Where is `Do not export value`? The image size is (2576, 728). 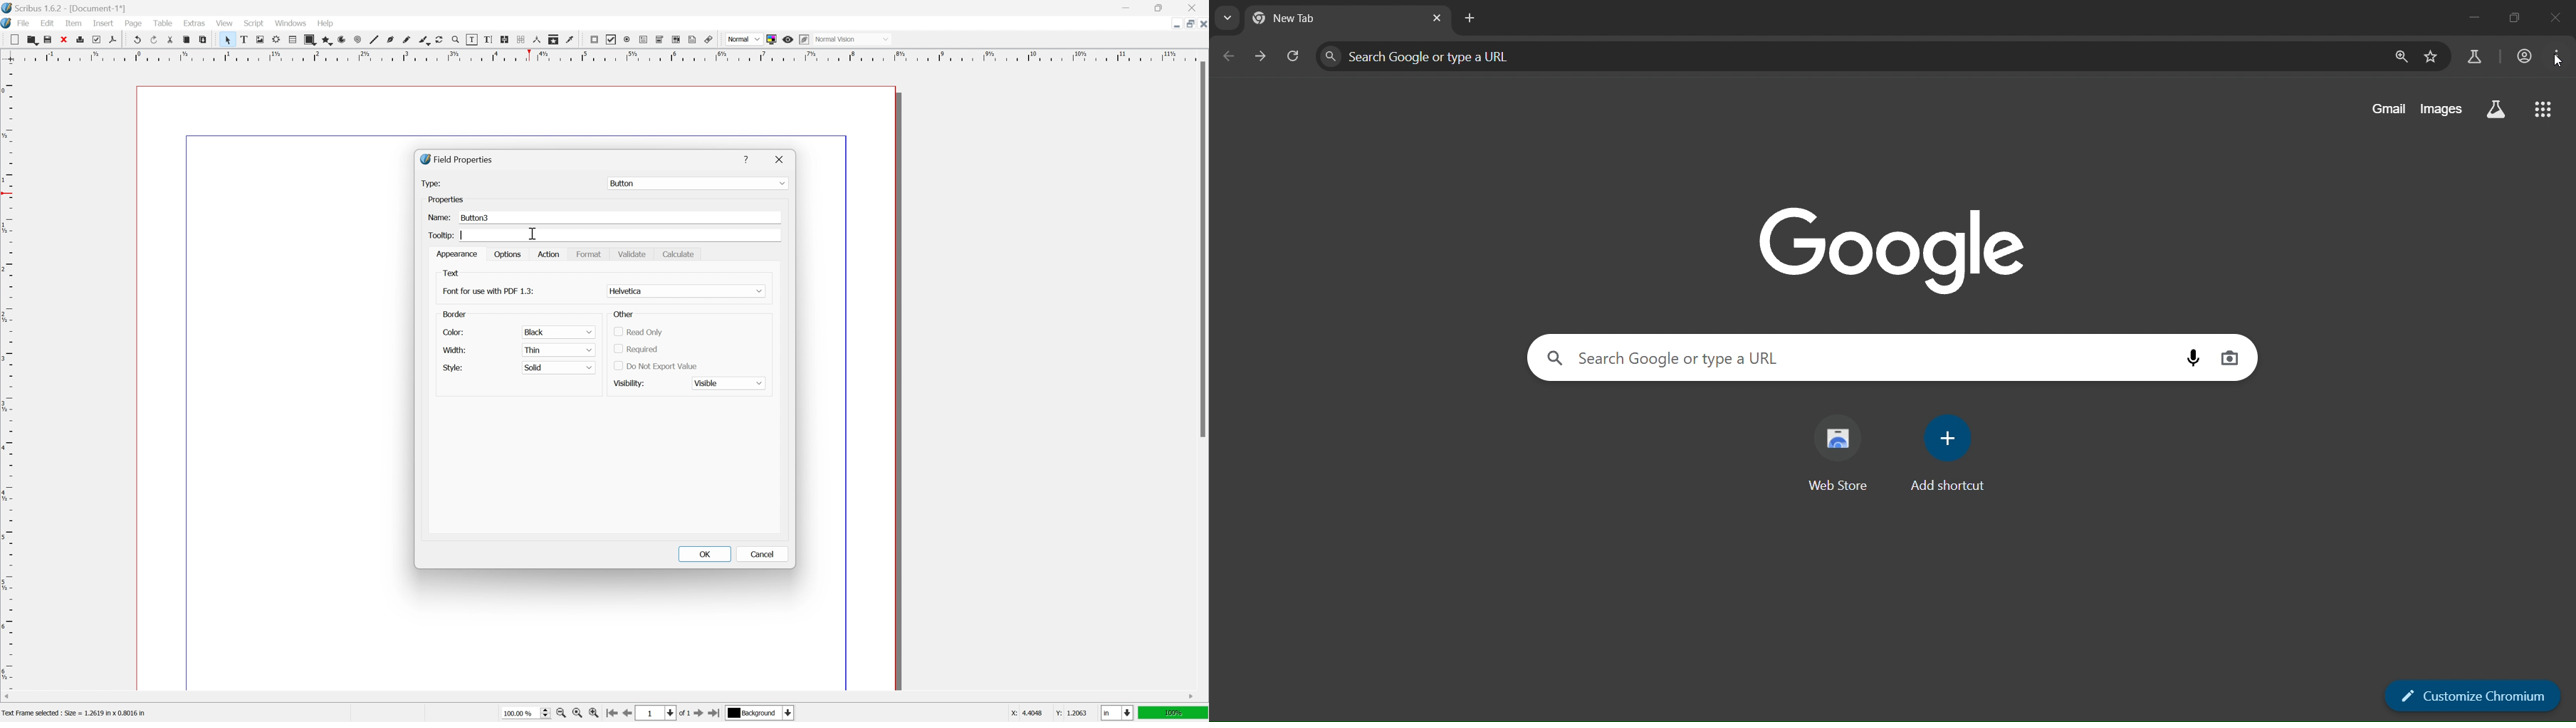
Do not export value is located at coordinates (659, 367).